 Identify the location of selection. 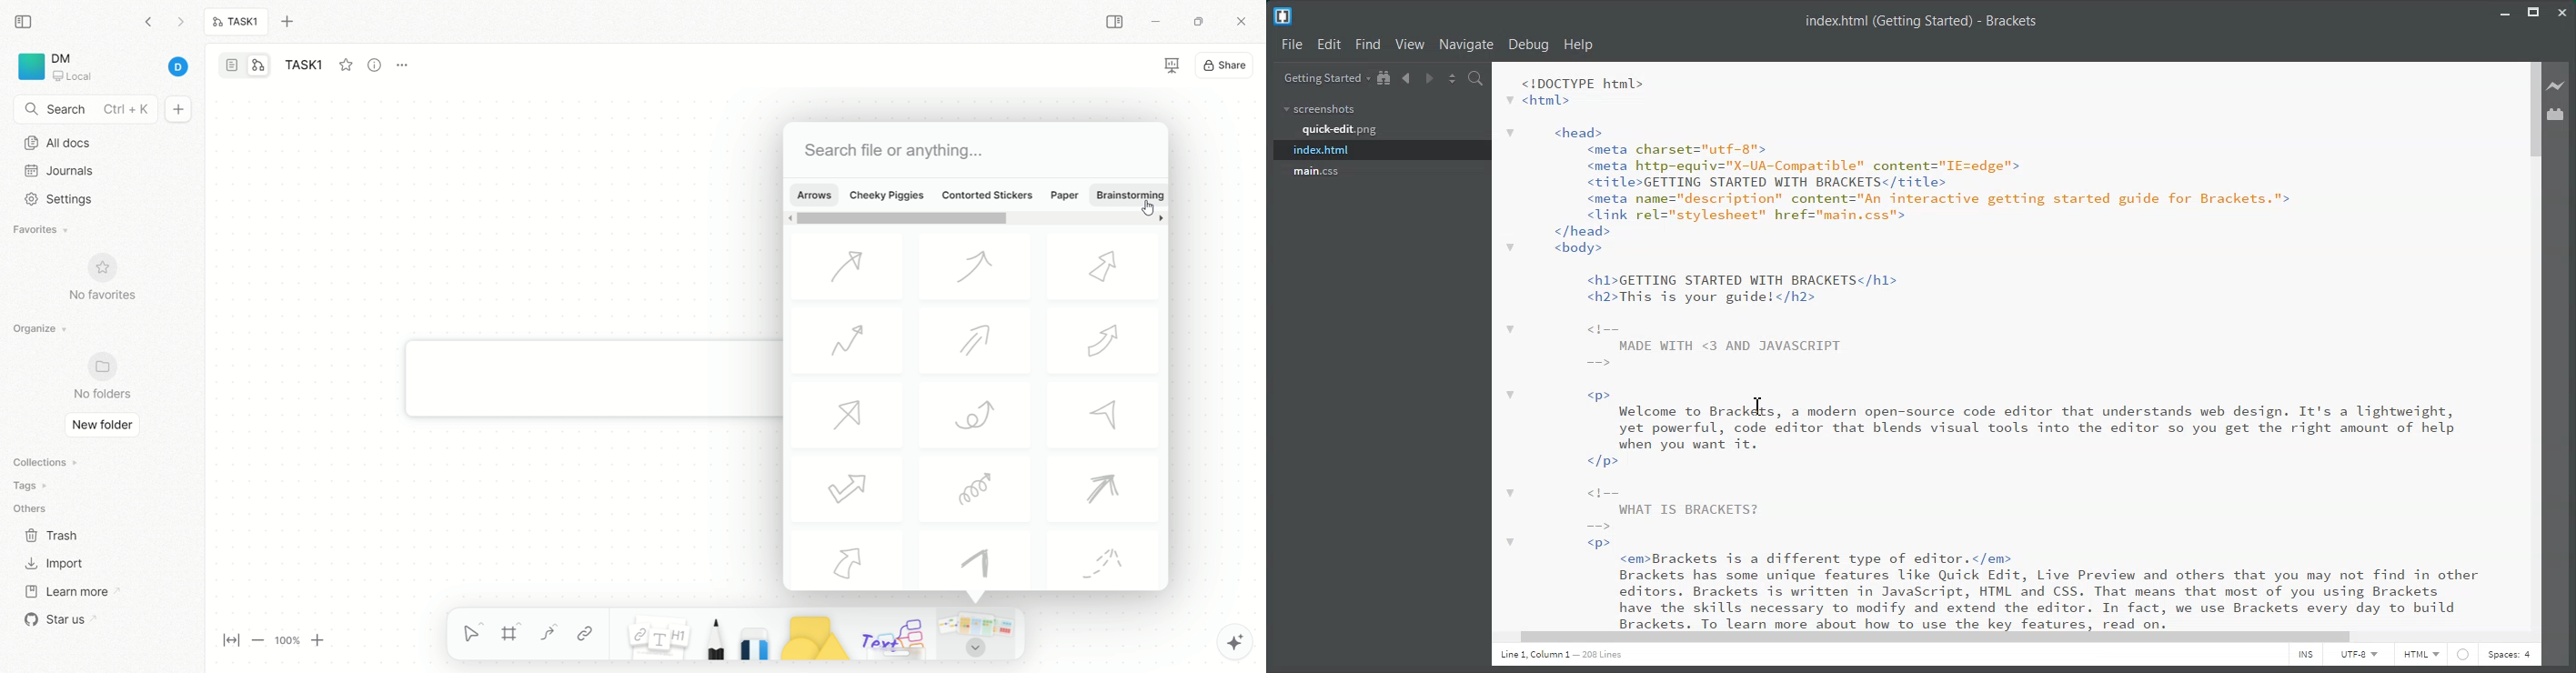
(474, 635).